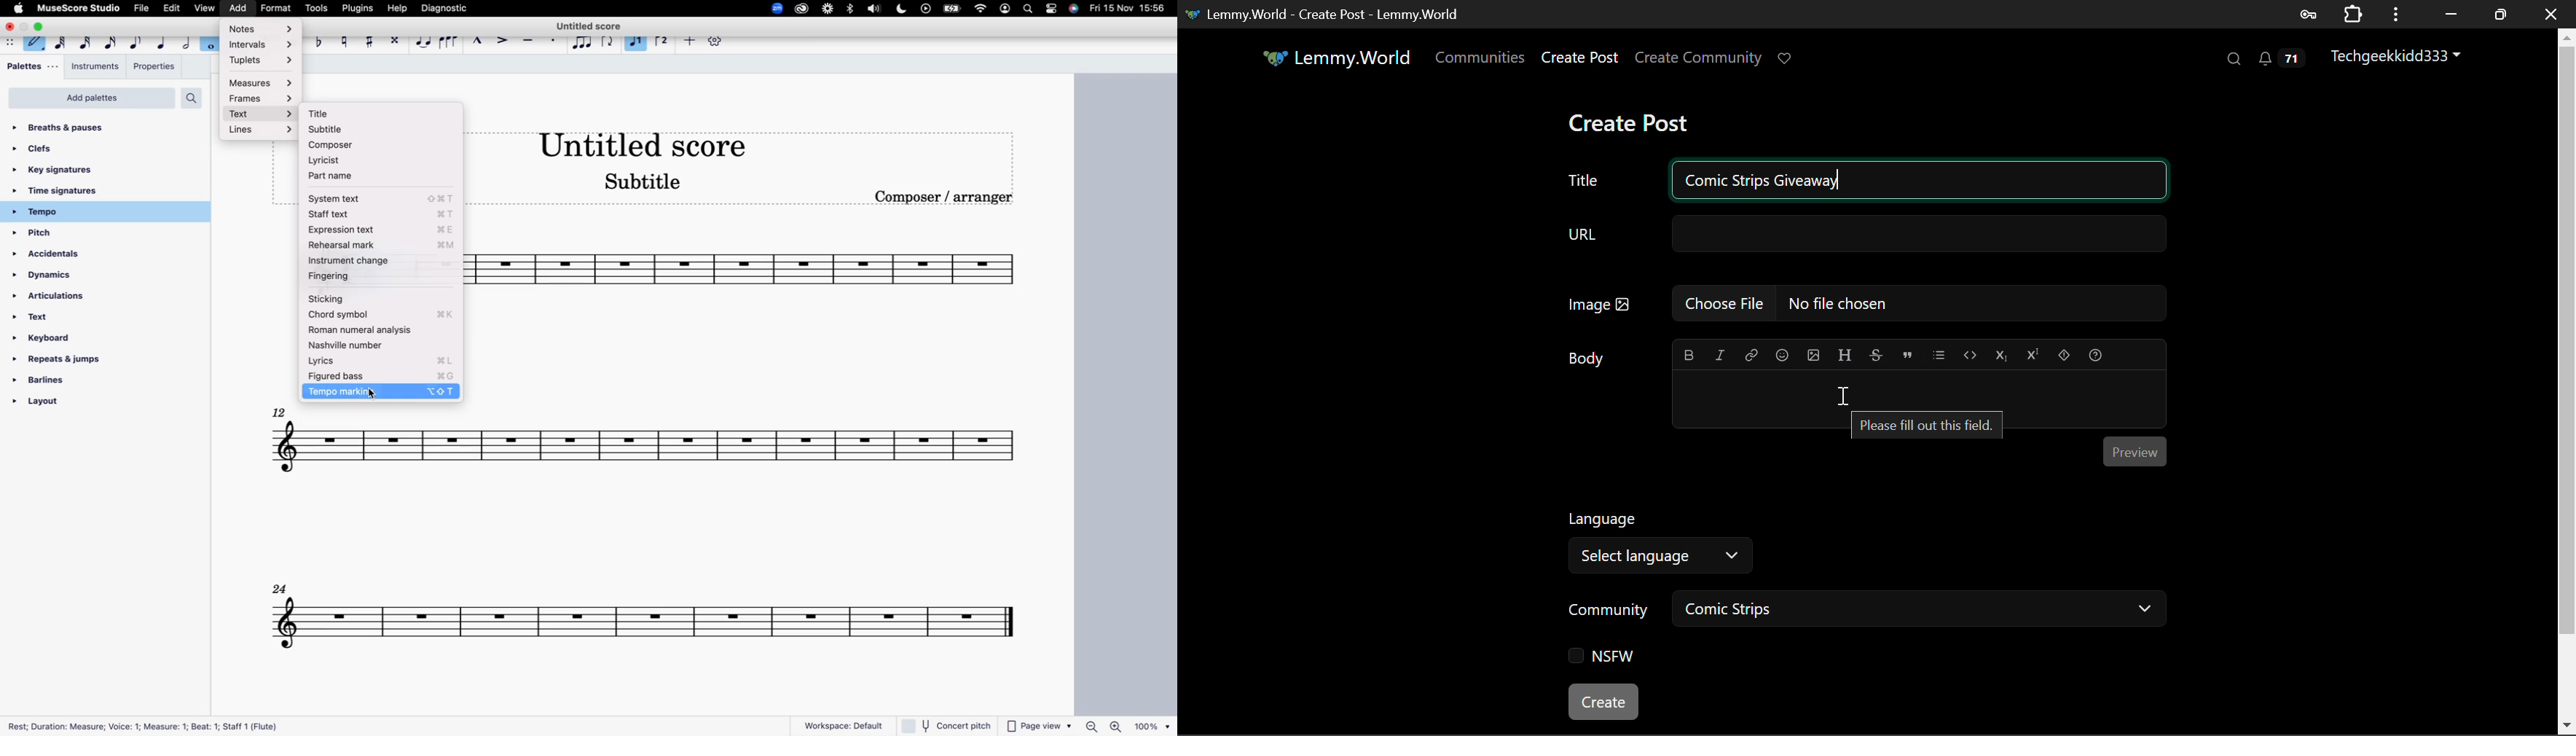 Image resolution: width=2576 pixels, height=756 pixels. What do you see at coordinates (385, 213) in the screenshot?
I see `staff text` at bounding box center [385, 213].